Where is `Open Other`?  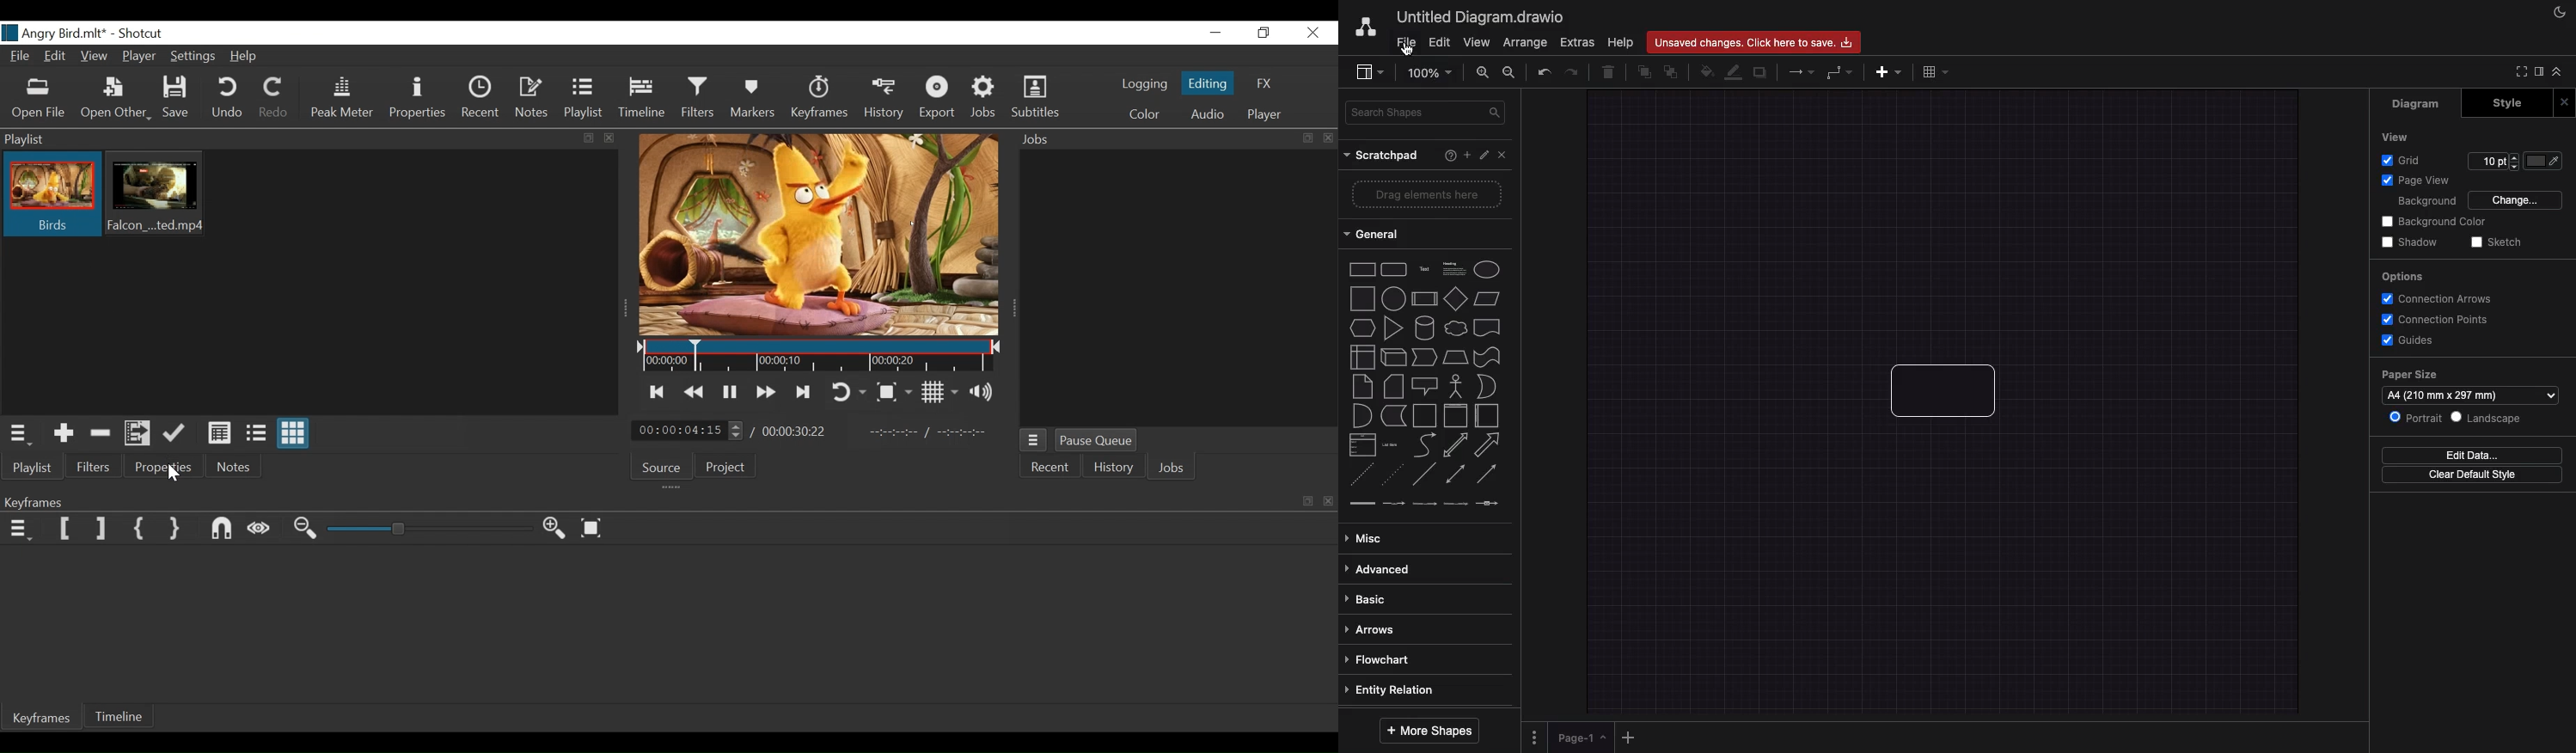 Open Other is located at coordinates (116, 100).